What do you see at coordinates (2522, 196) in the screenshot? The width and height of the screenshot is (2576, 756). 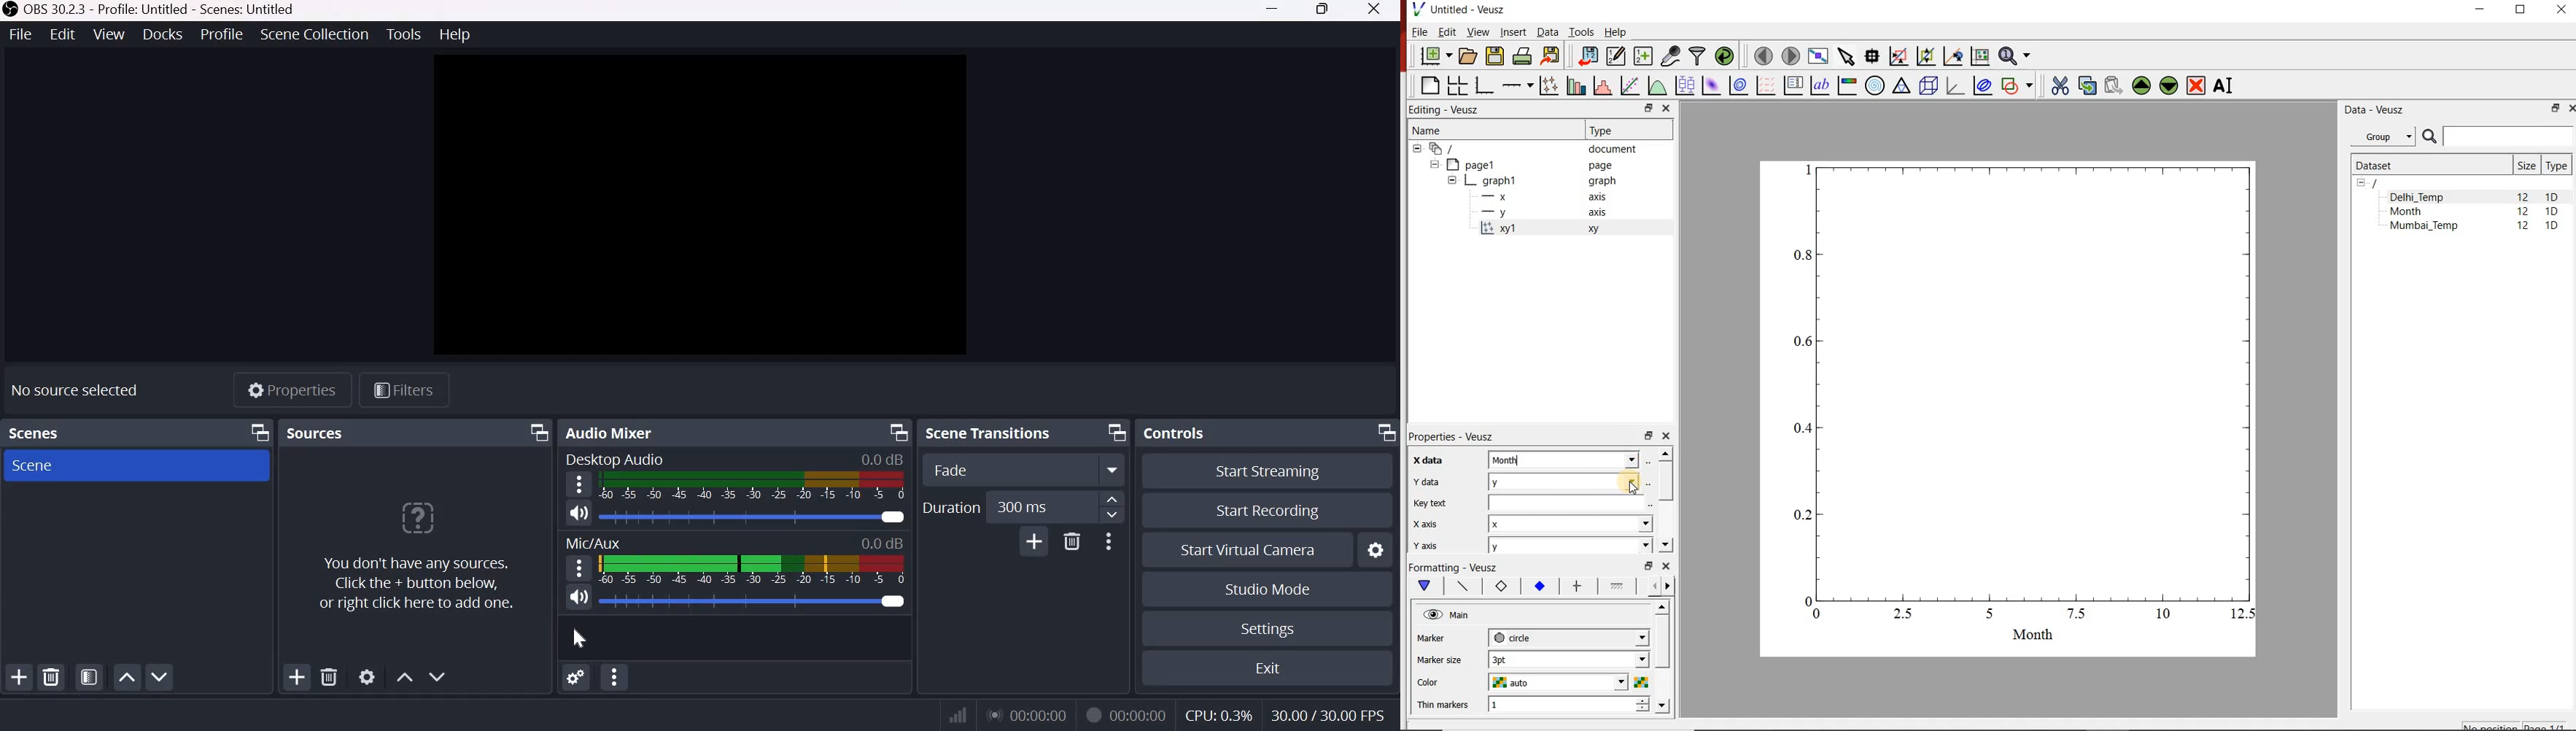 I see `12` at bounding box center [2522, 196].